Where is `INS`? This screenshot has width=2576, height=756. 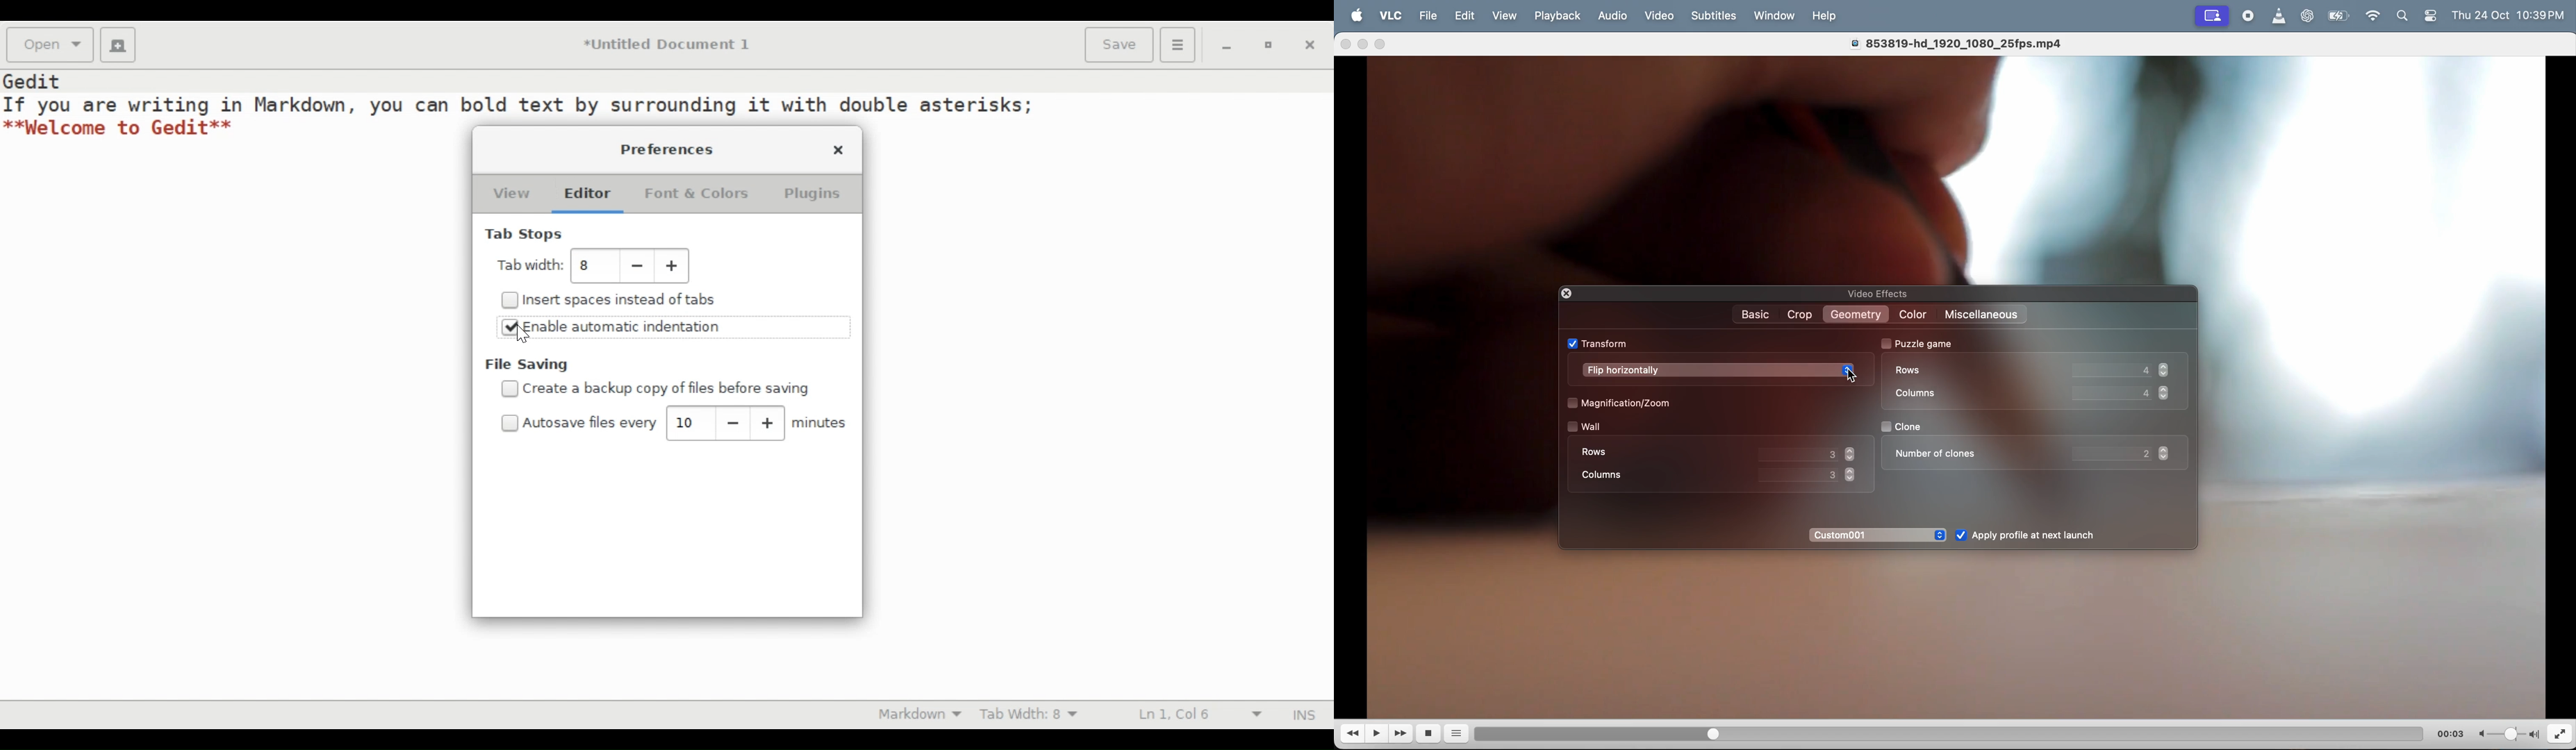 INS is located at coordinates (1304, 714).